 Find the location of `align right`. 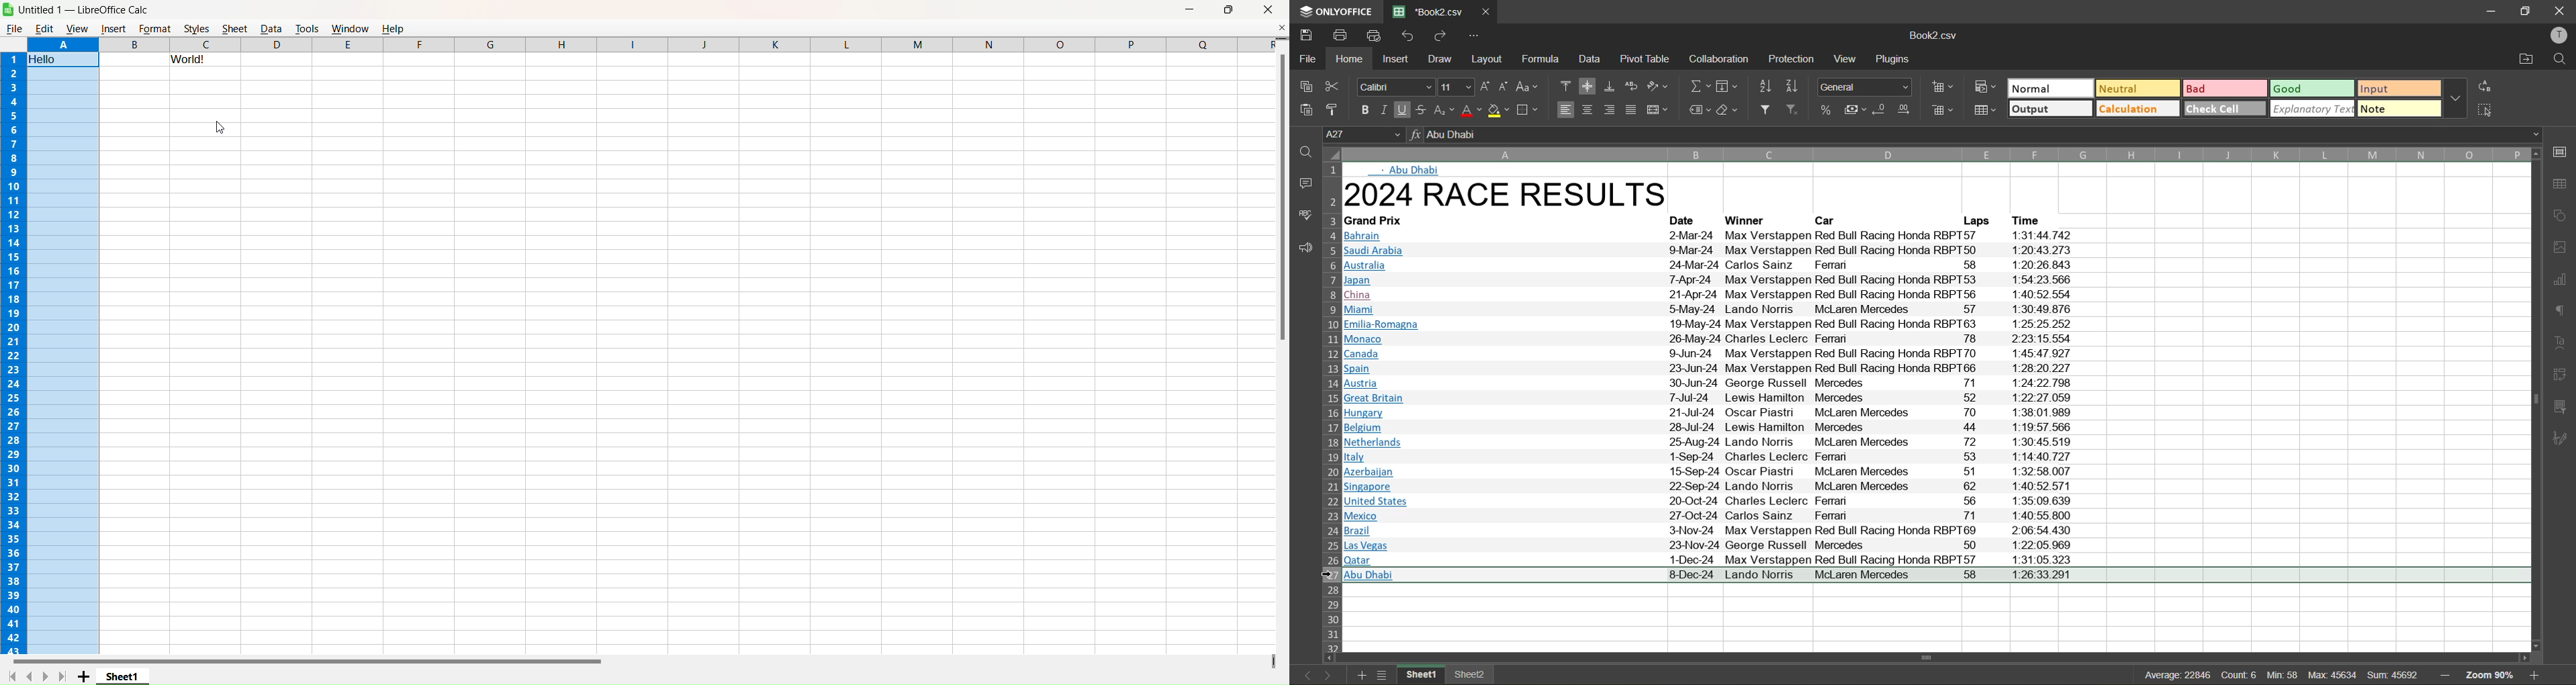

align right is located at coordinates (1612, 110).